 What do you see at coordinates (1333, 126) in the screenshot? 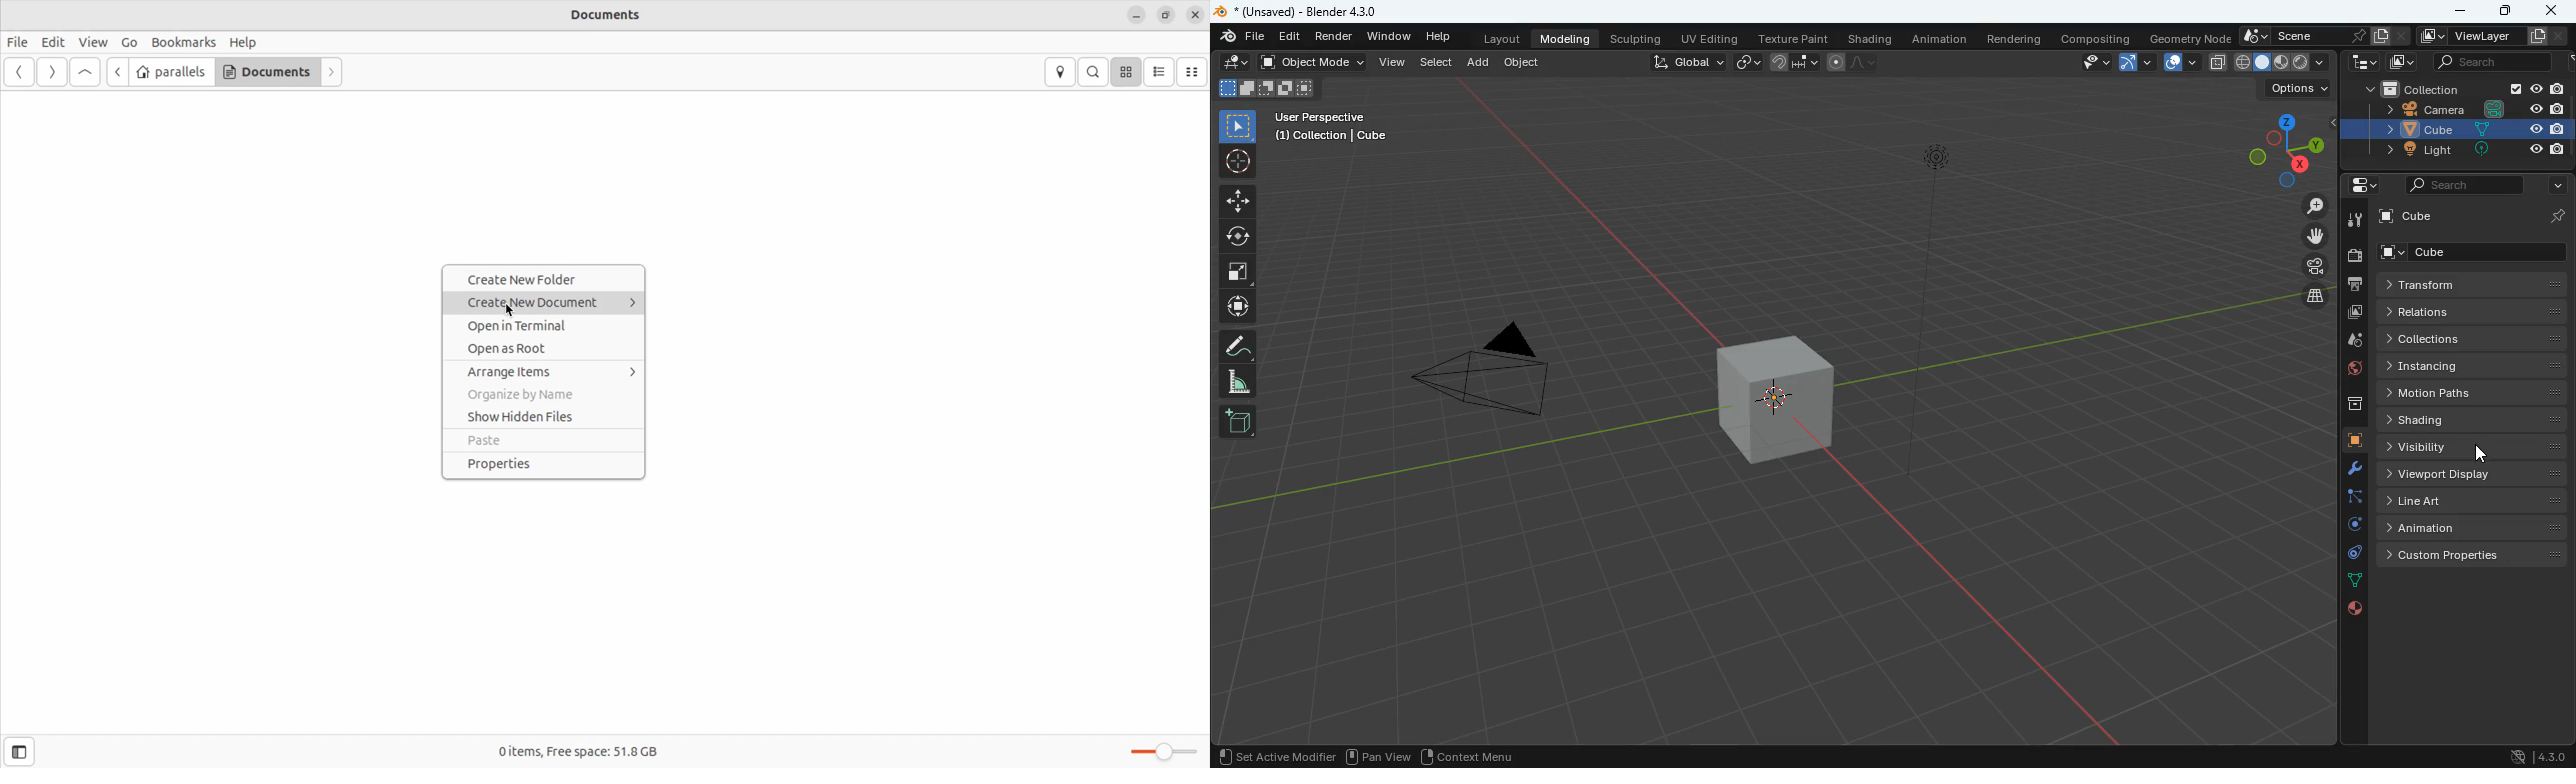
I see `text` at bounding box center [1333, 126].